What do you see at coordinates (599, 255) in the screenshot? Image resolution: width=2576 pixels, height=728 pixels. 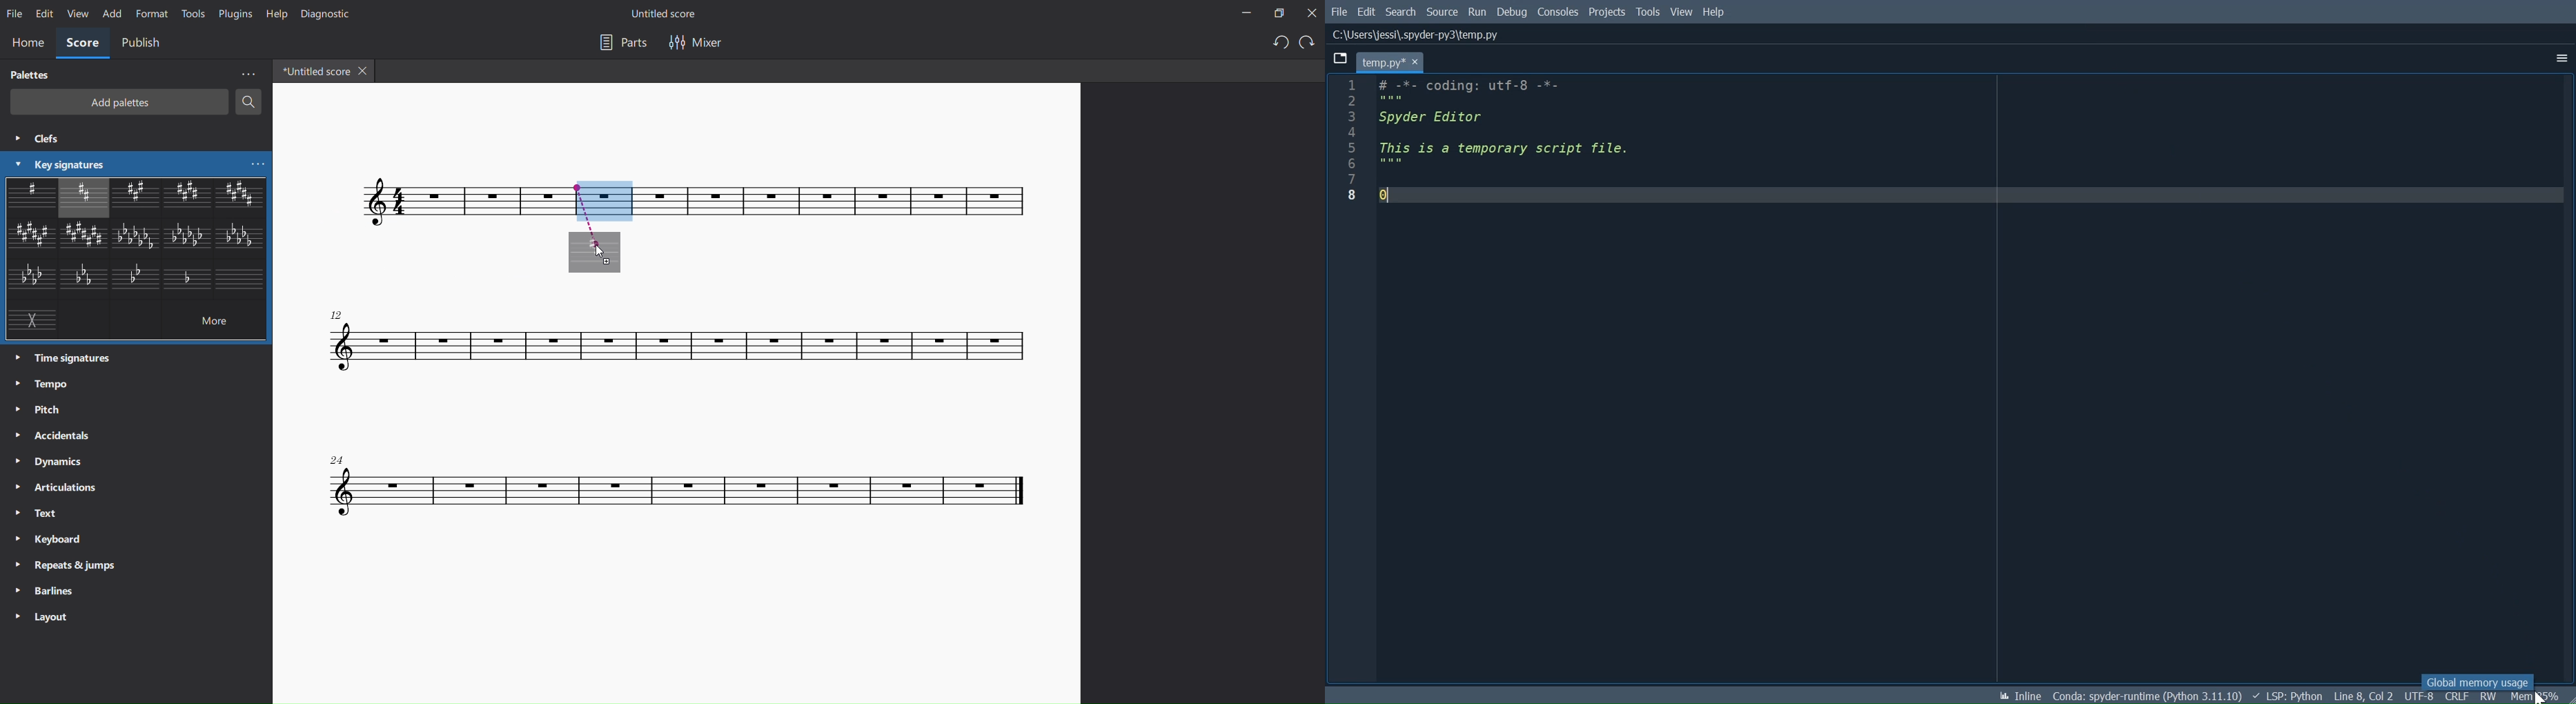 I see `cursor` at bounding box center [599, 255].